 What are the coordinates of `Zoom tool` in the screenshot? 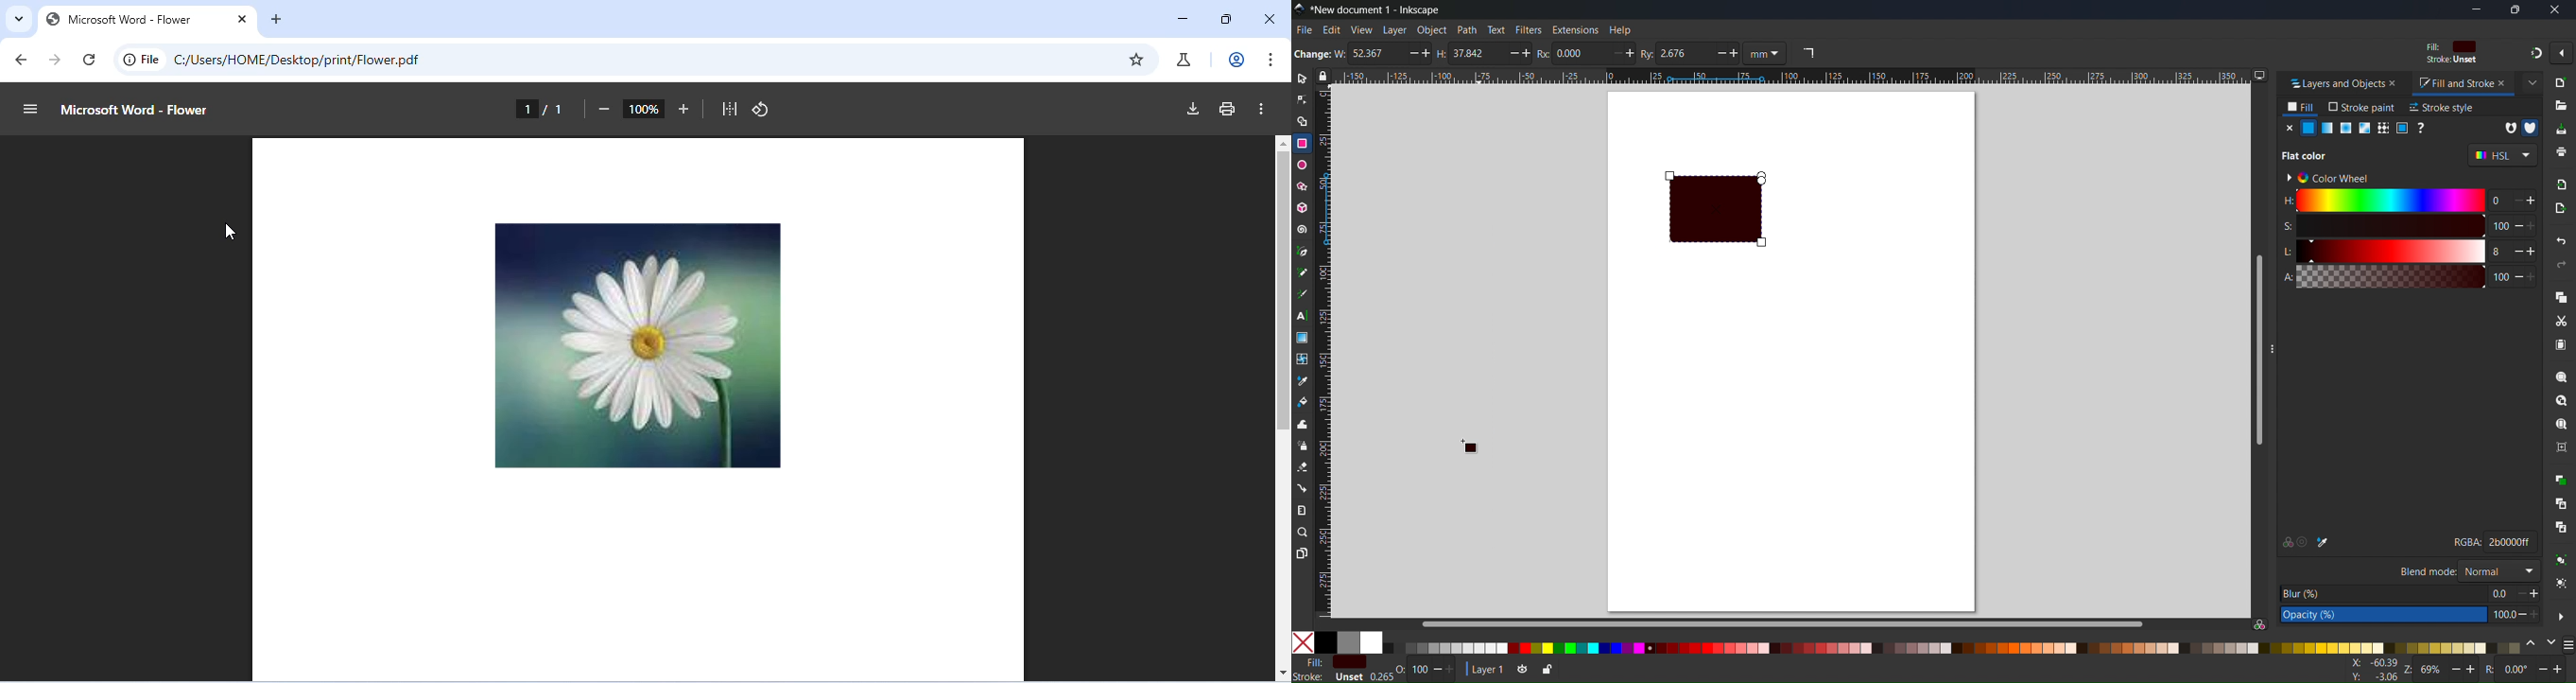 It's located at (1302, 532).